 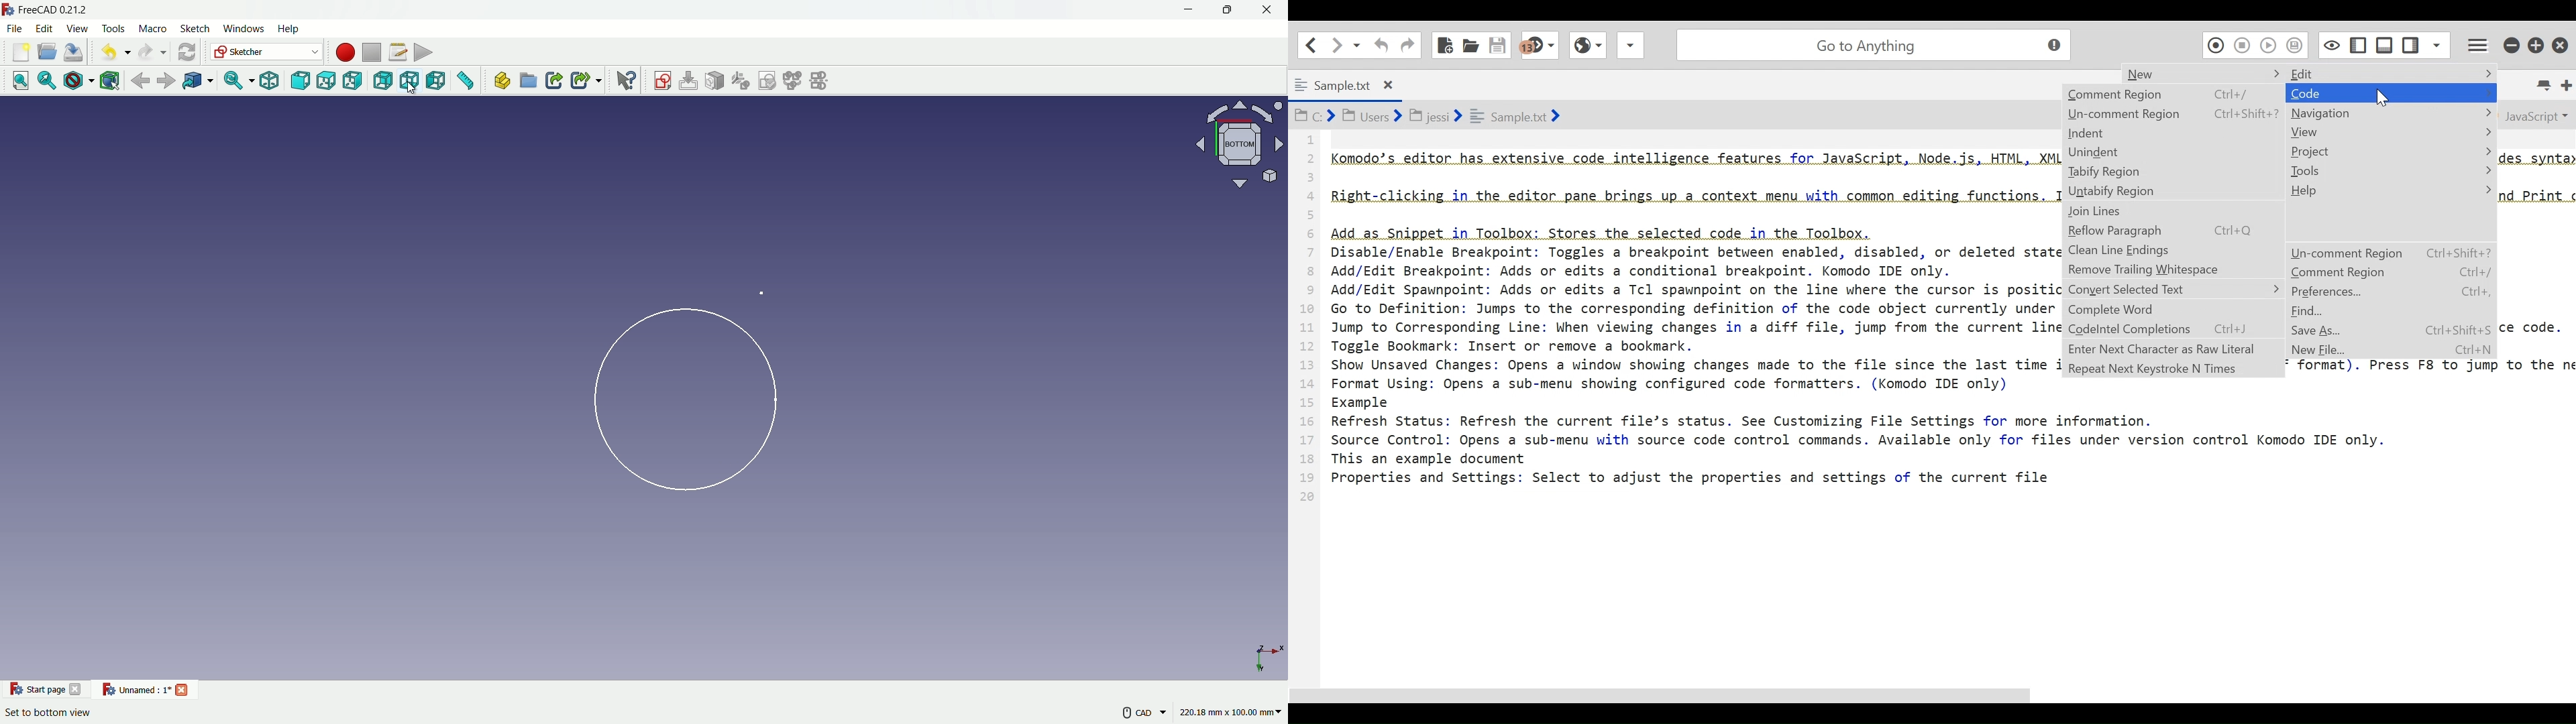 I want to click on close file, so click(x=182, y=688).